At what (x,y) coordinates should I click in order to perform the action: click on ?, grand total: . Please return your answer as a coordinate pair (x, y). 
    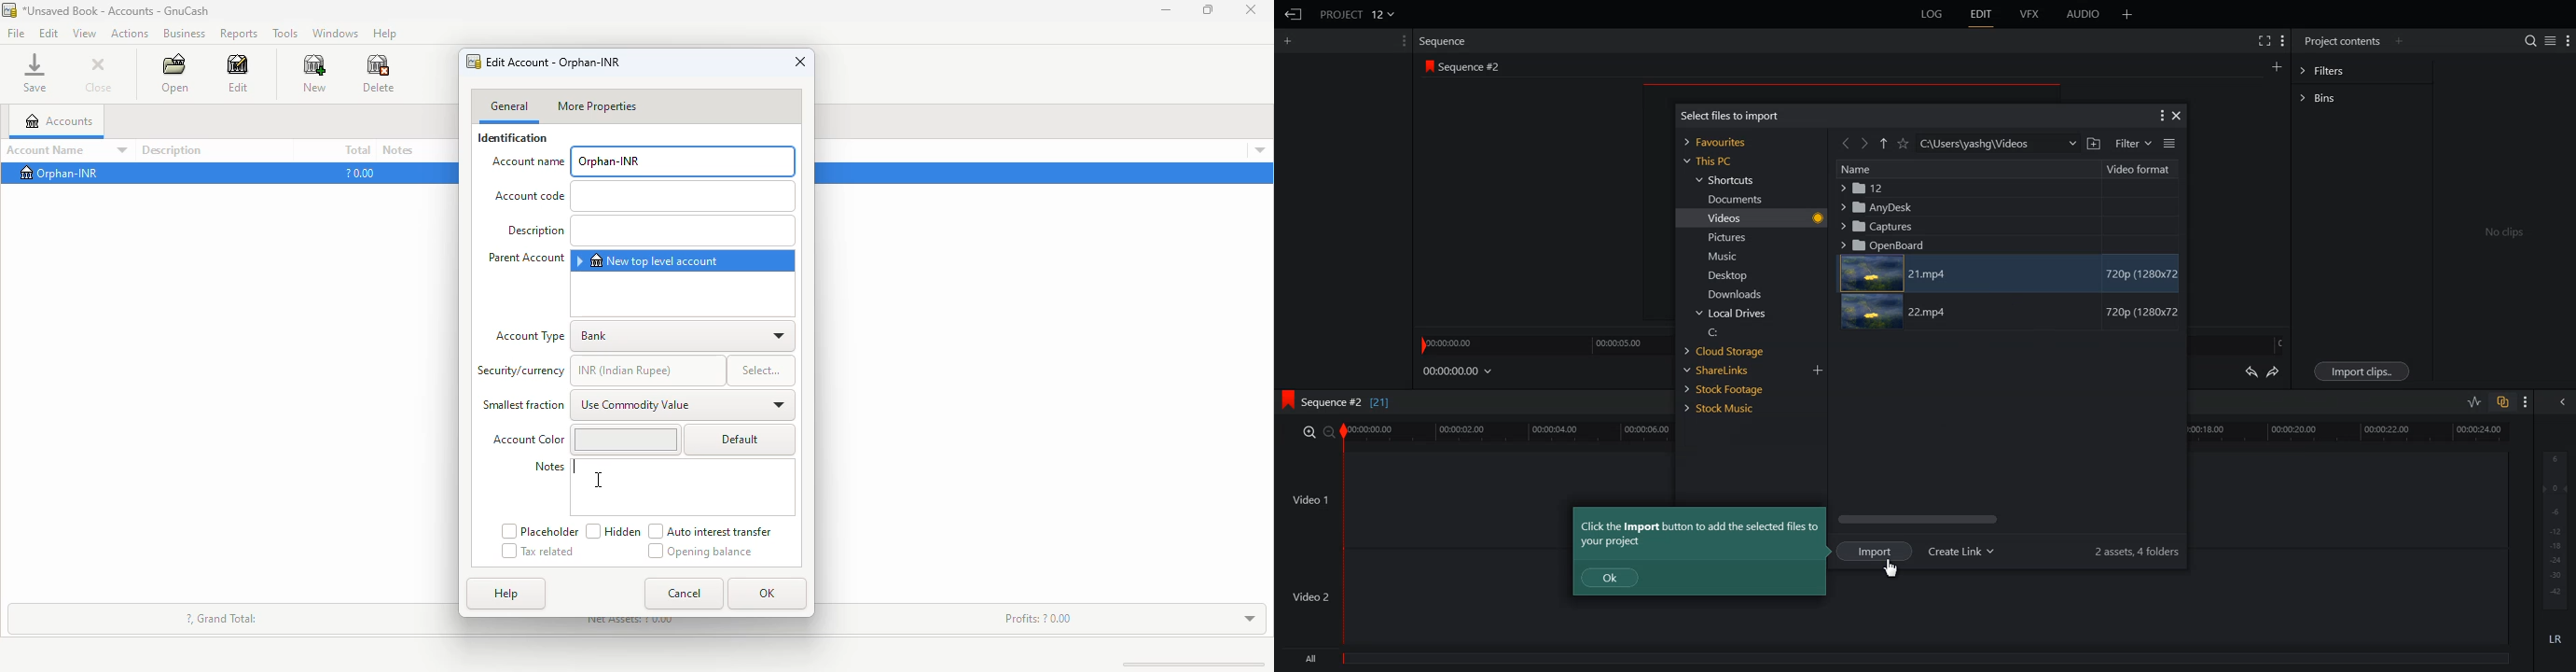
    Looking at the image, I should click on (222, 619).